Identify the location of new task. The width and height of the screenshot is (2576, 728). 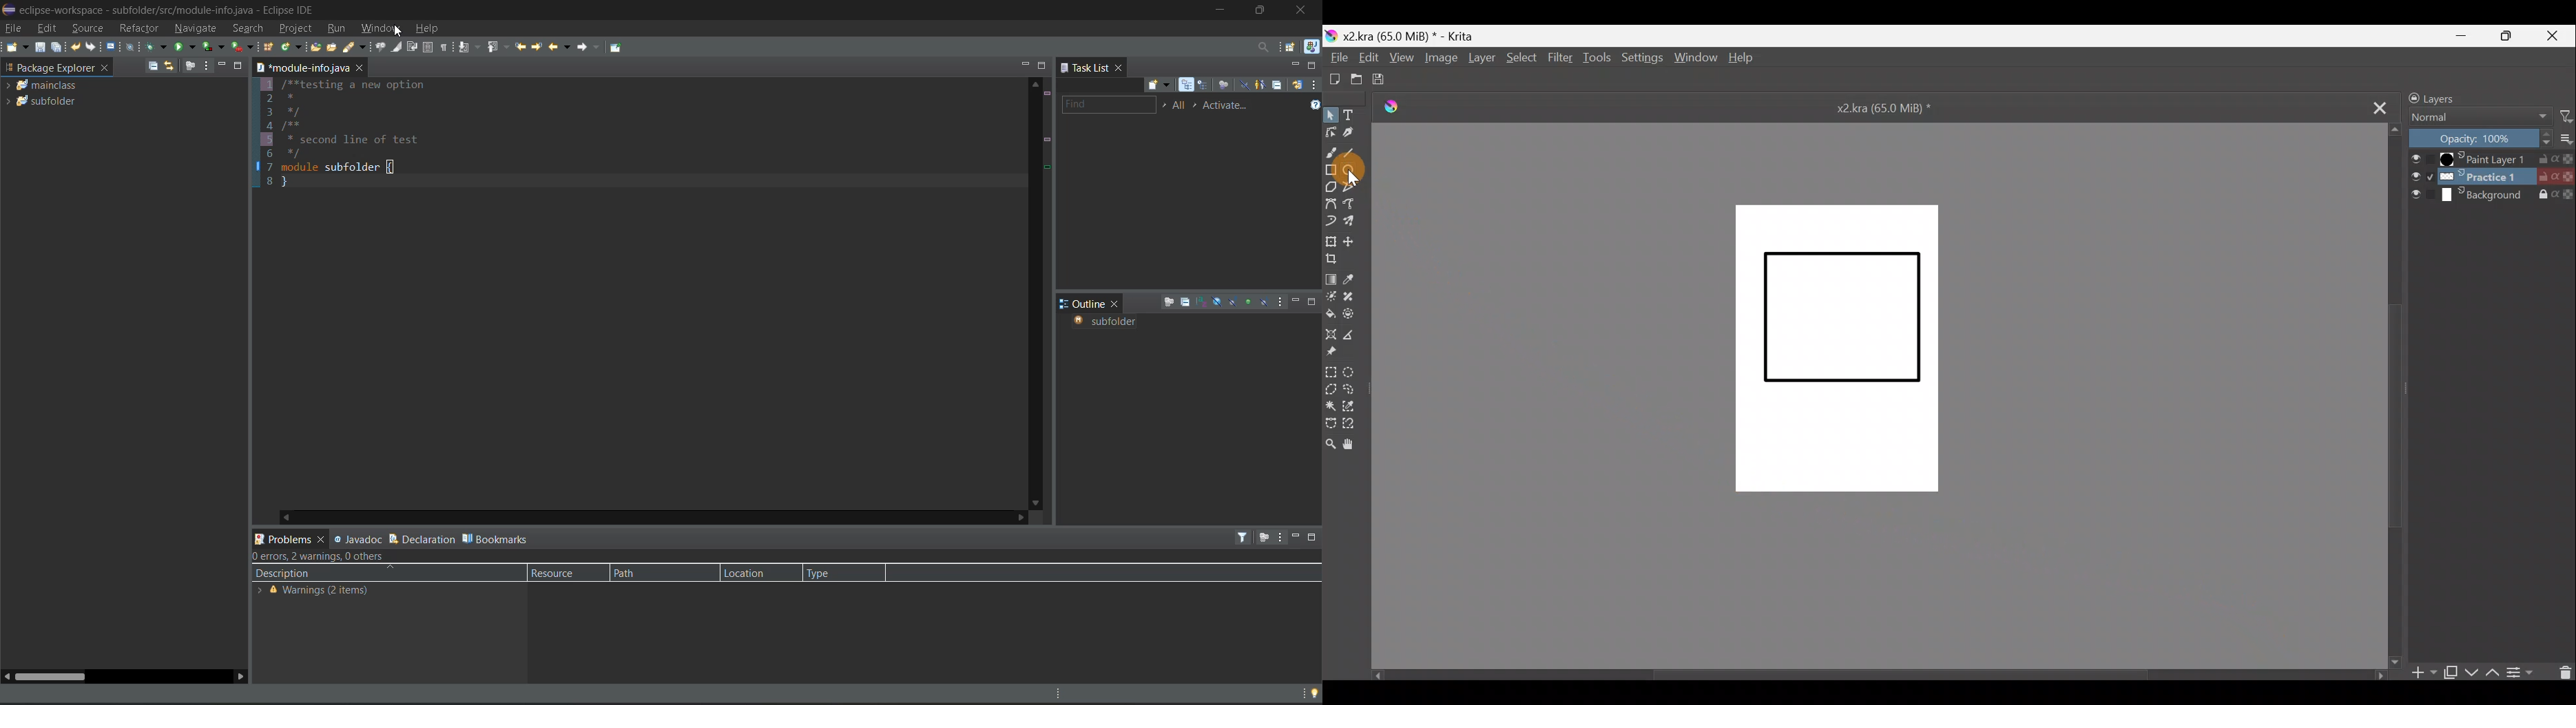
(1163, 85).